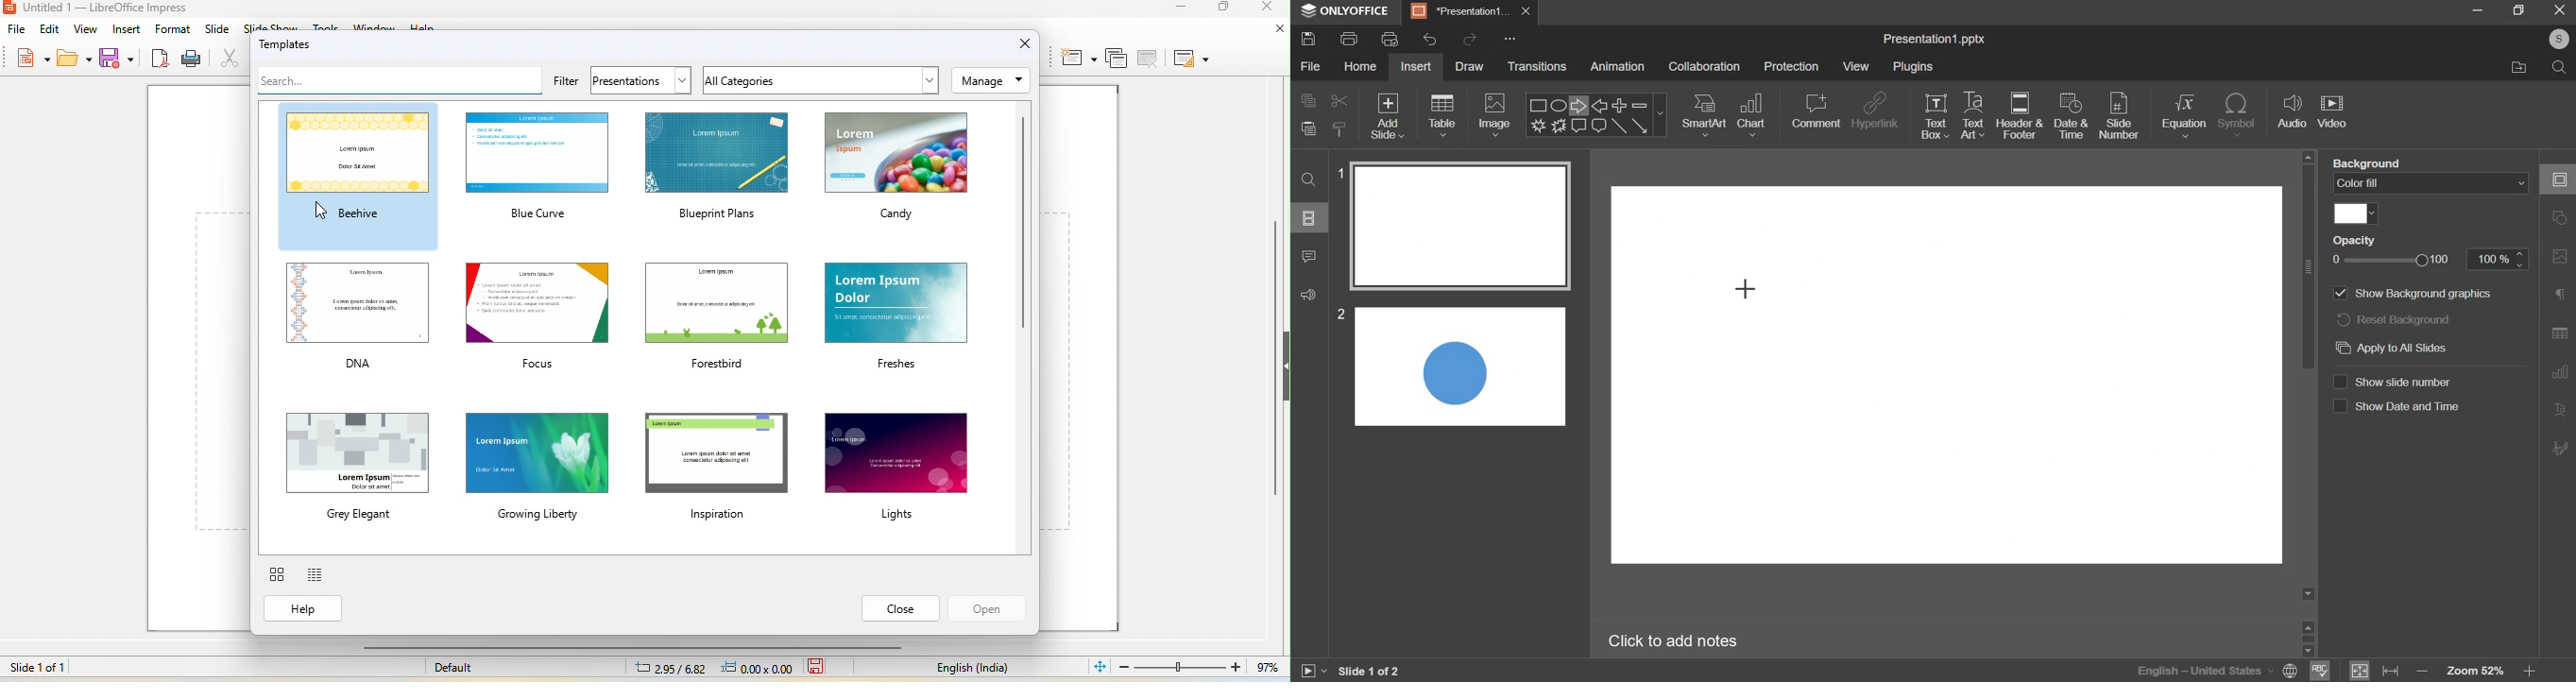 The height and width of the screenshot is (700, 2576). I want to click on opacity, so click(2360, 239).